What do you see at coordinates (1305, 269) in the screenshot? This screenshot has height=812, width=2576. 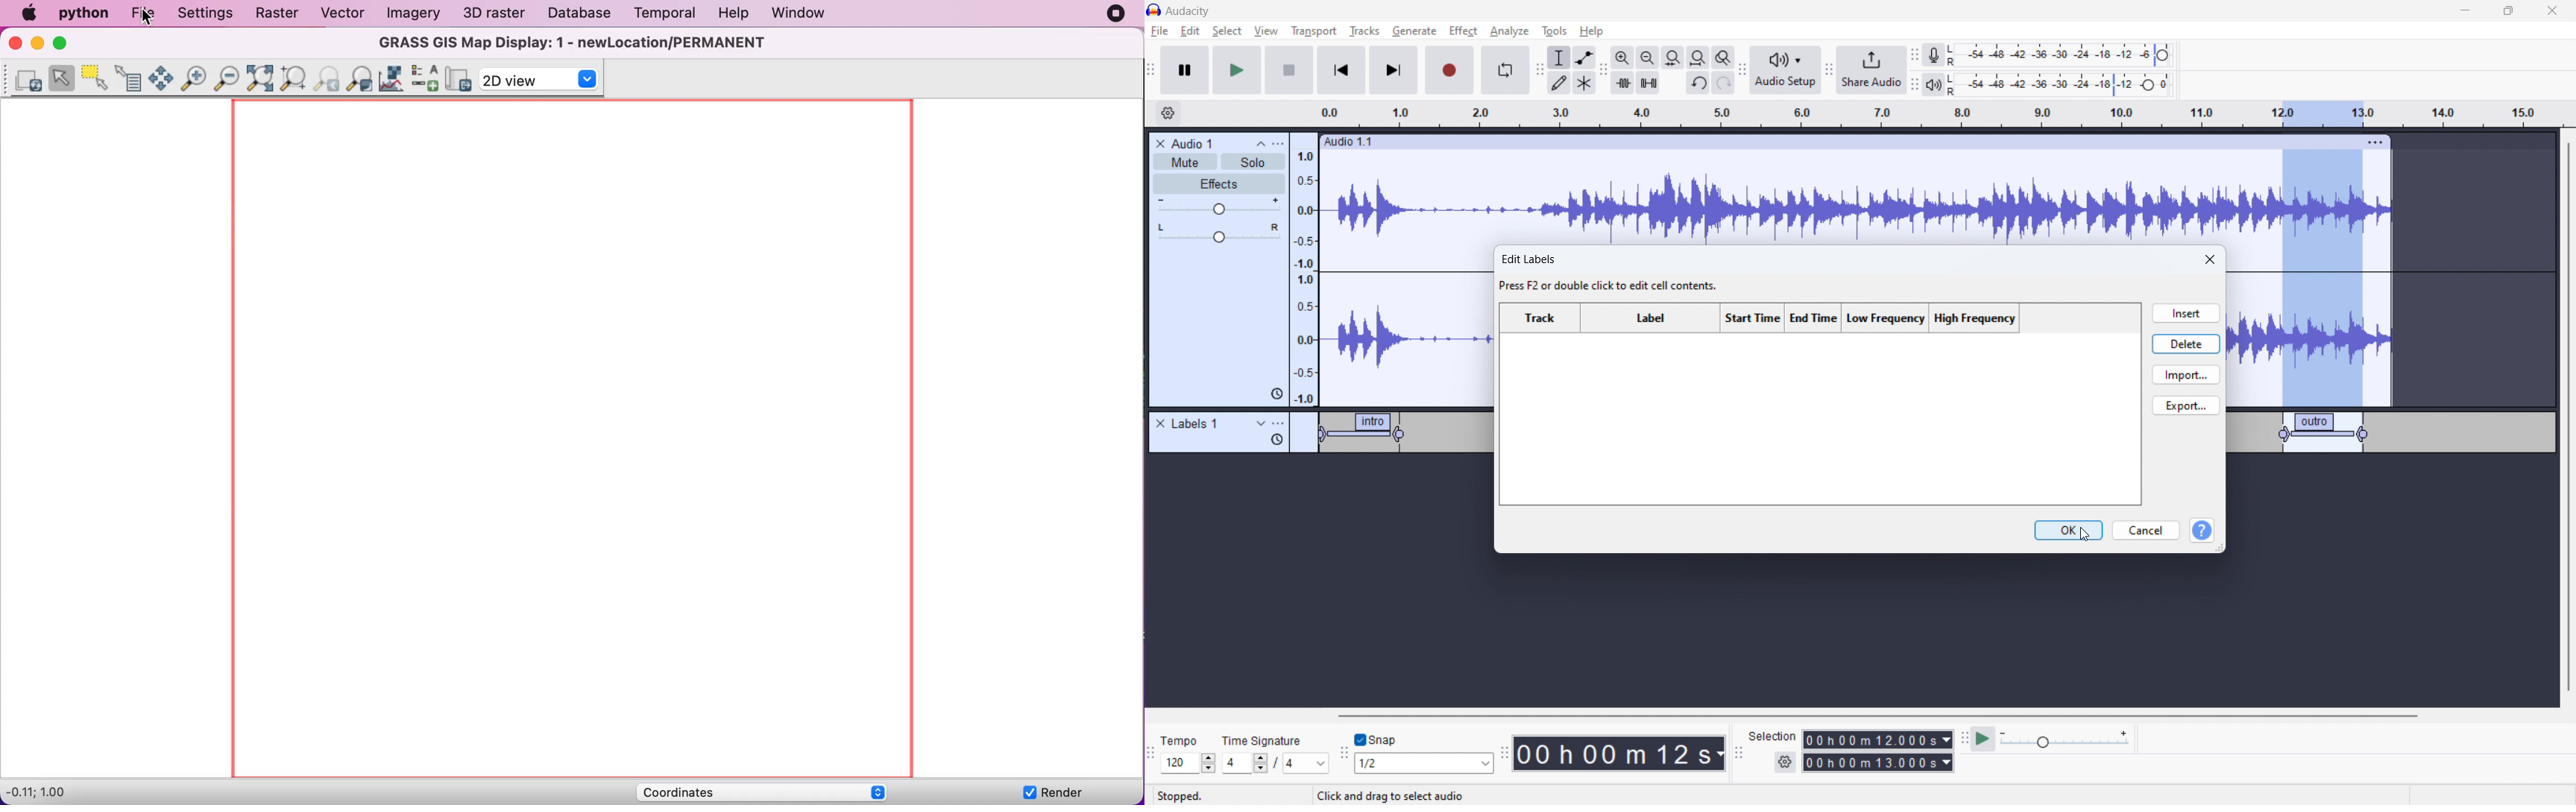 I see `amplitude` at bounding box center [1305, 269].